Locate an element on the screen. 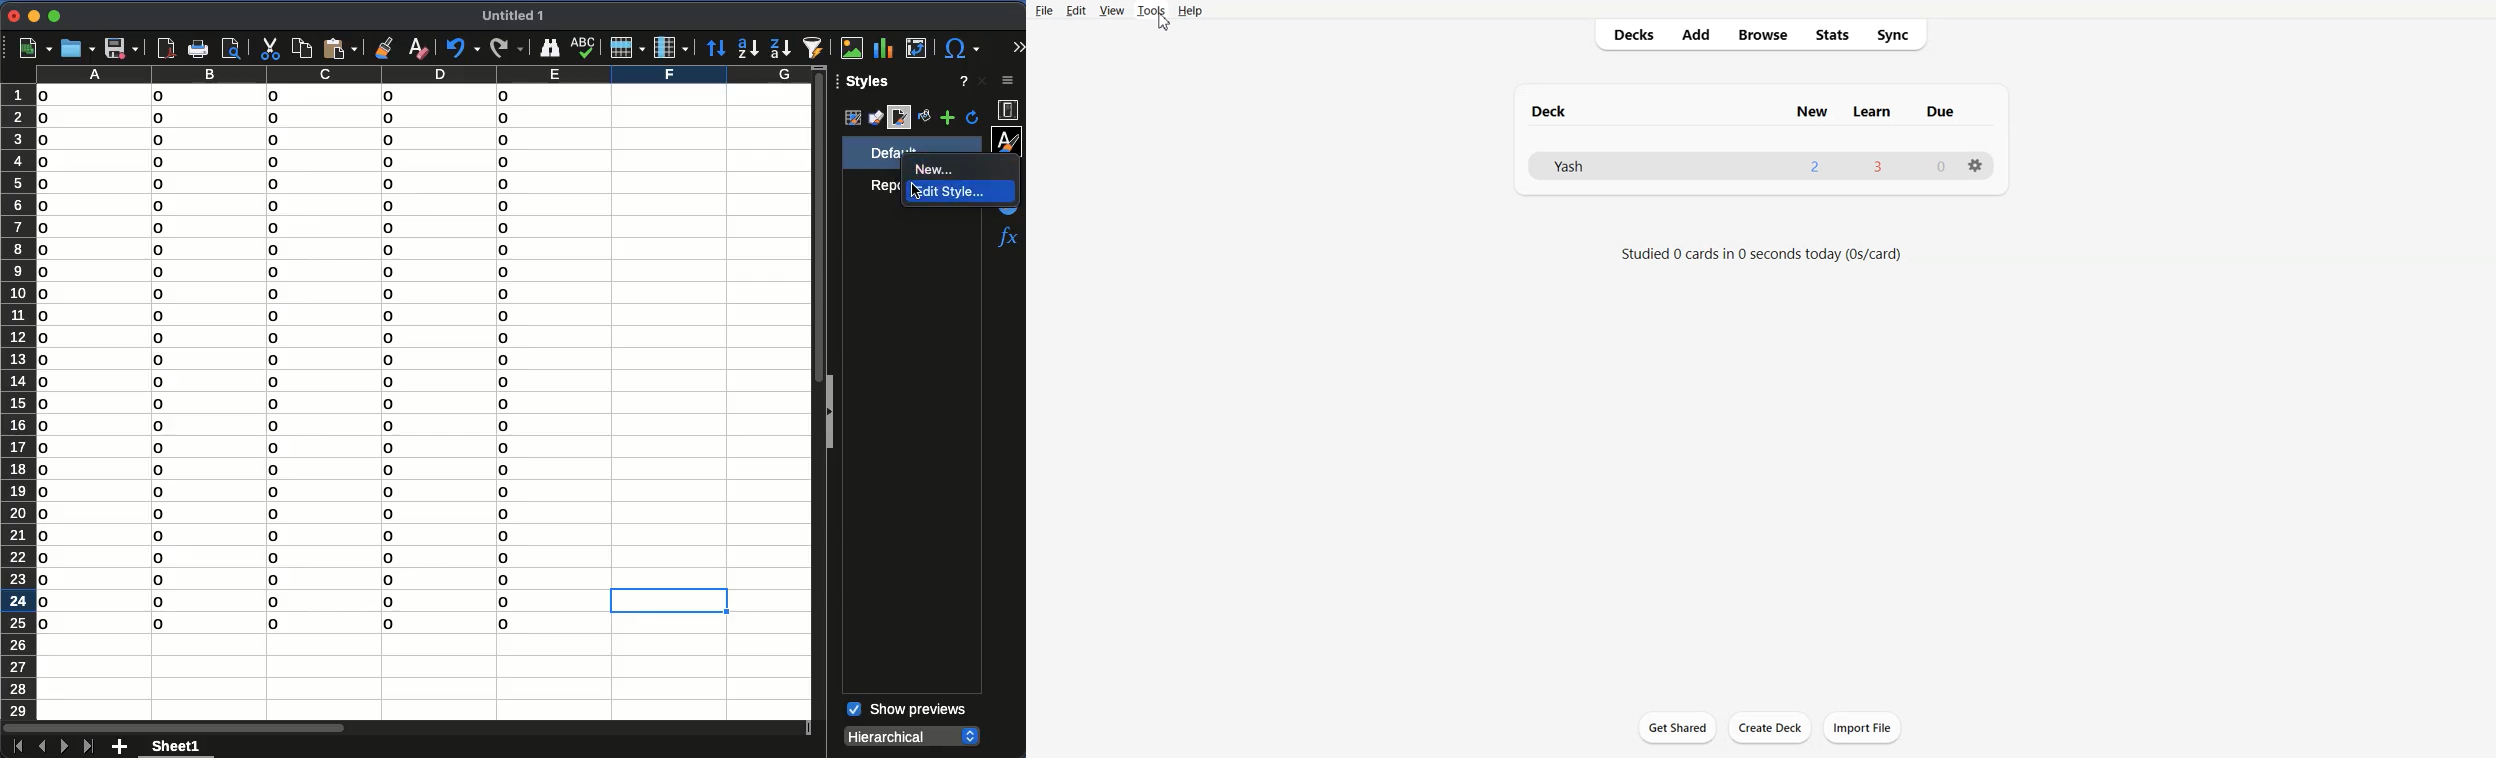 The image size is (2520, 784). columns is located at coordinates (419, 75).